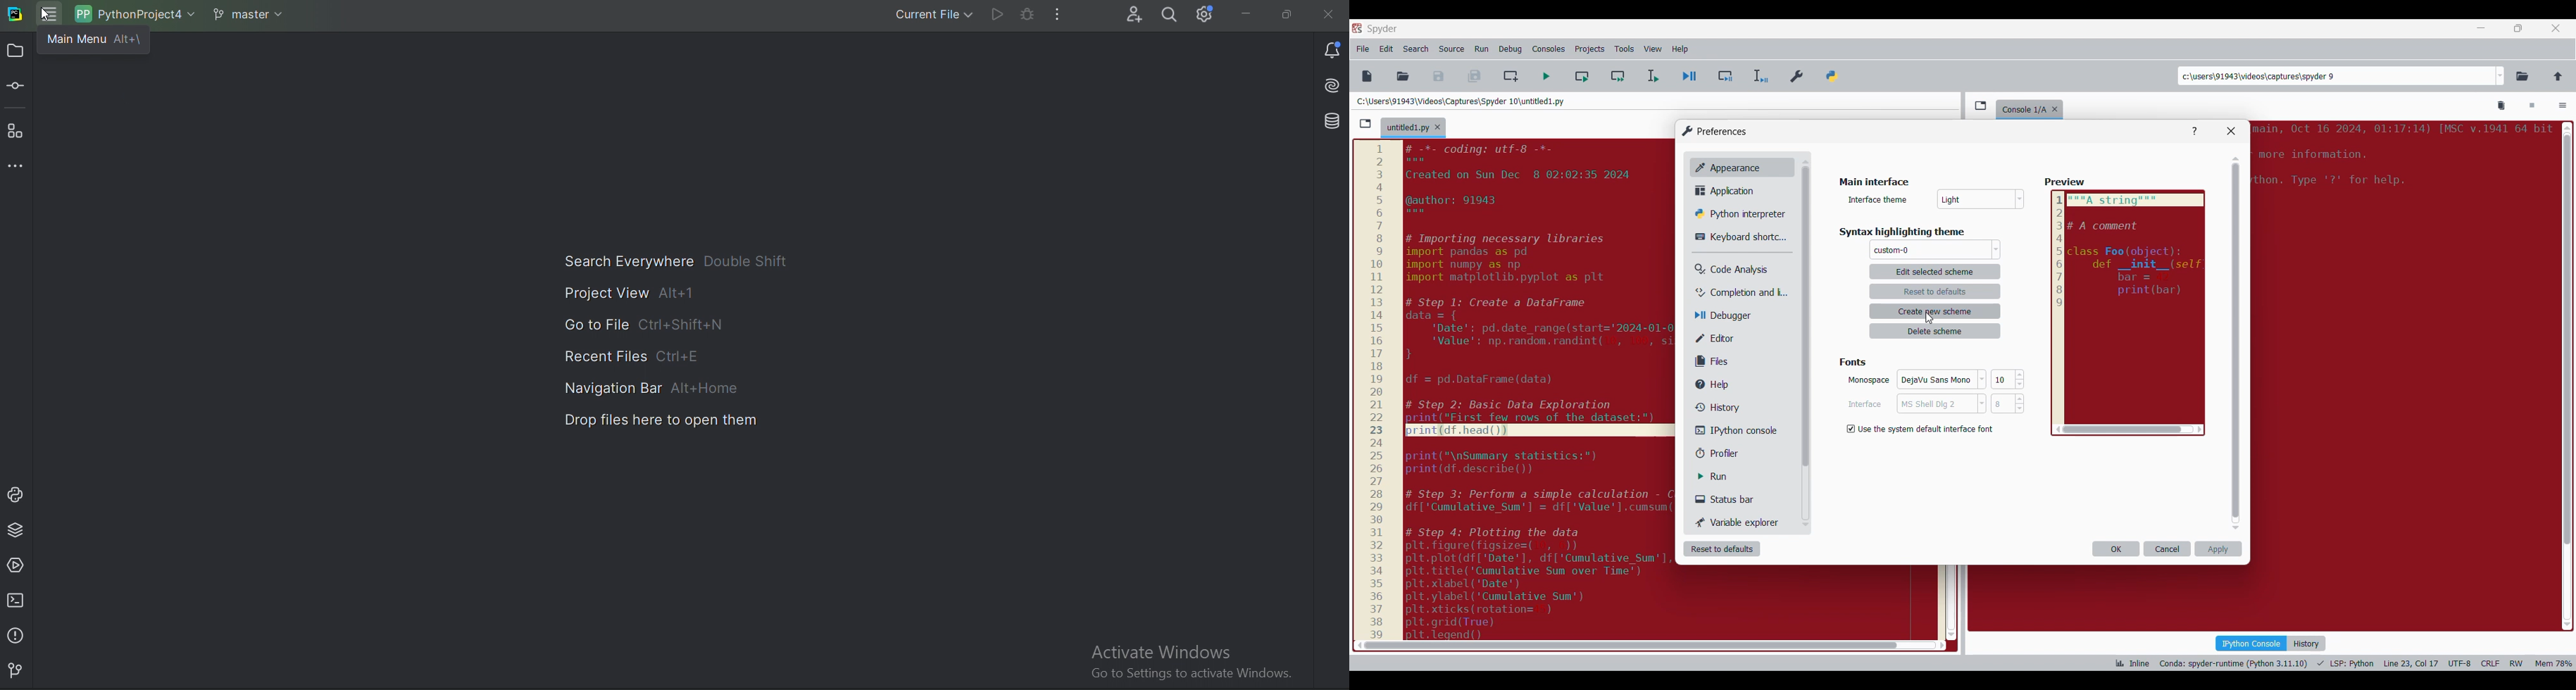 The height and width of the screenshot is (700, 2576). I want to click on More Actions, so click(1061, 14).